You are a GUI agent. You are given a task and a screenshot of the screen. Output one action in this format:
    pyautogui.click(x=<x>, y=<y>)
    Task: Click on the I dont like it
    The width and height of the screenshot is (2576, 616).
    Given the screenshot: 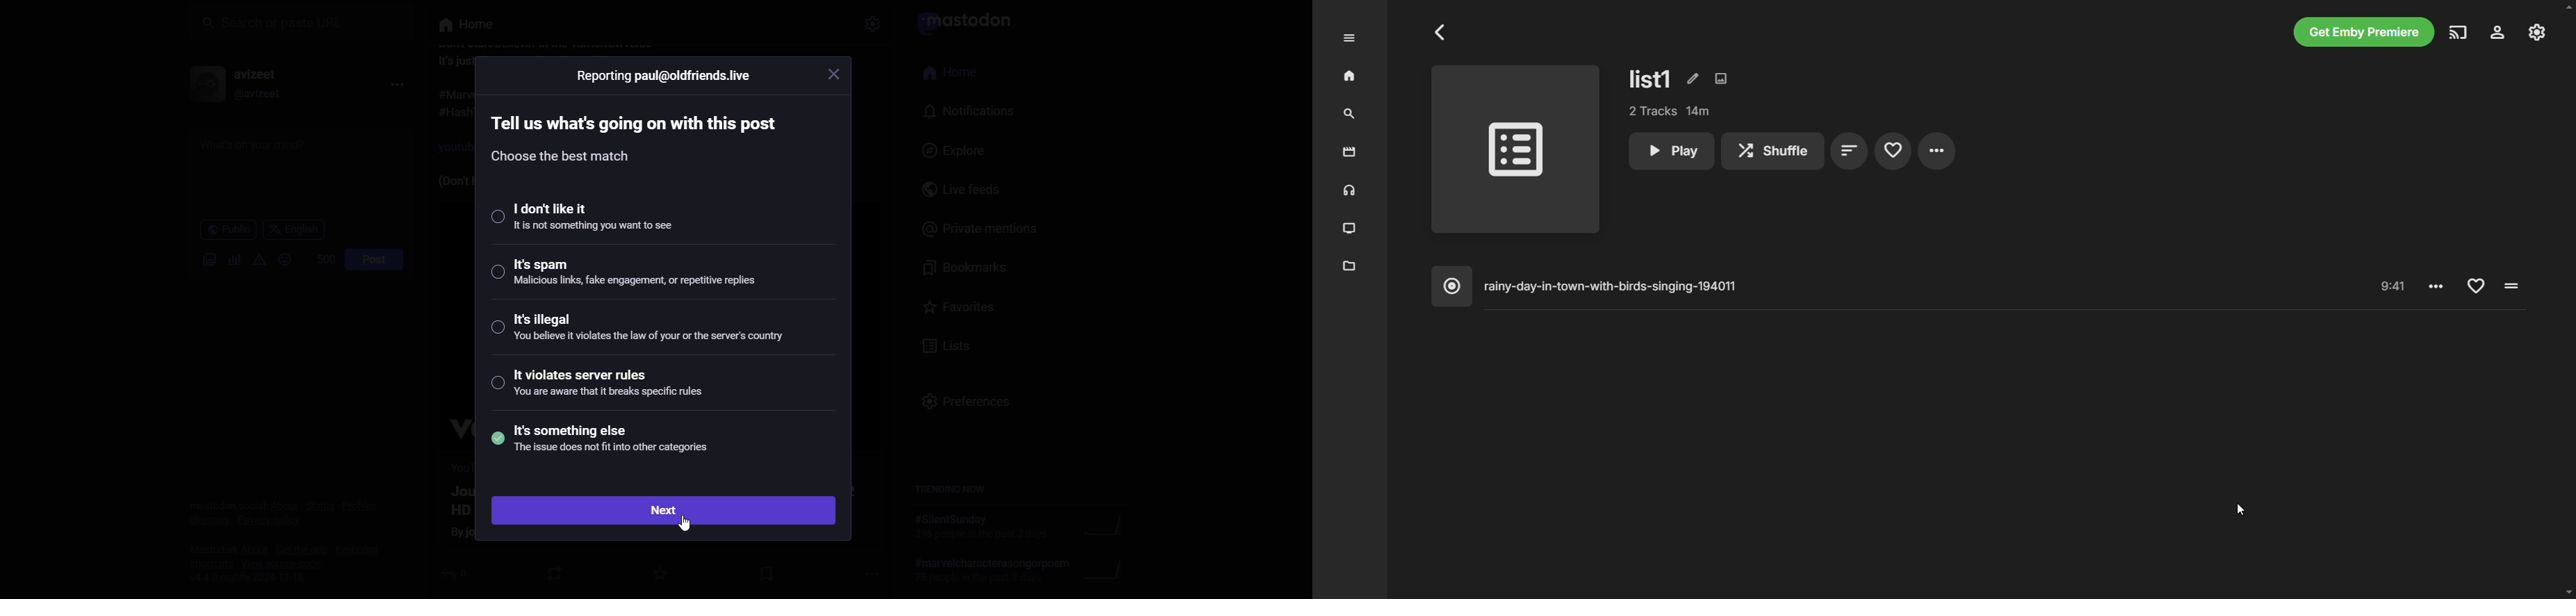 What is the action you would take?
    pyautogui.click(x=590, y=219)
    